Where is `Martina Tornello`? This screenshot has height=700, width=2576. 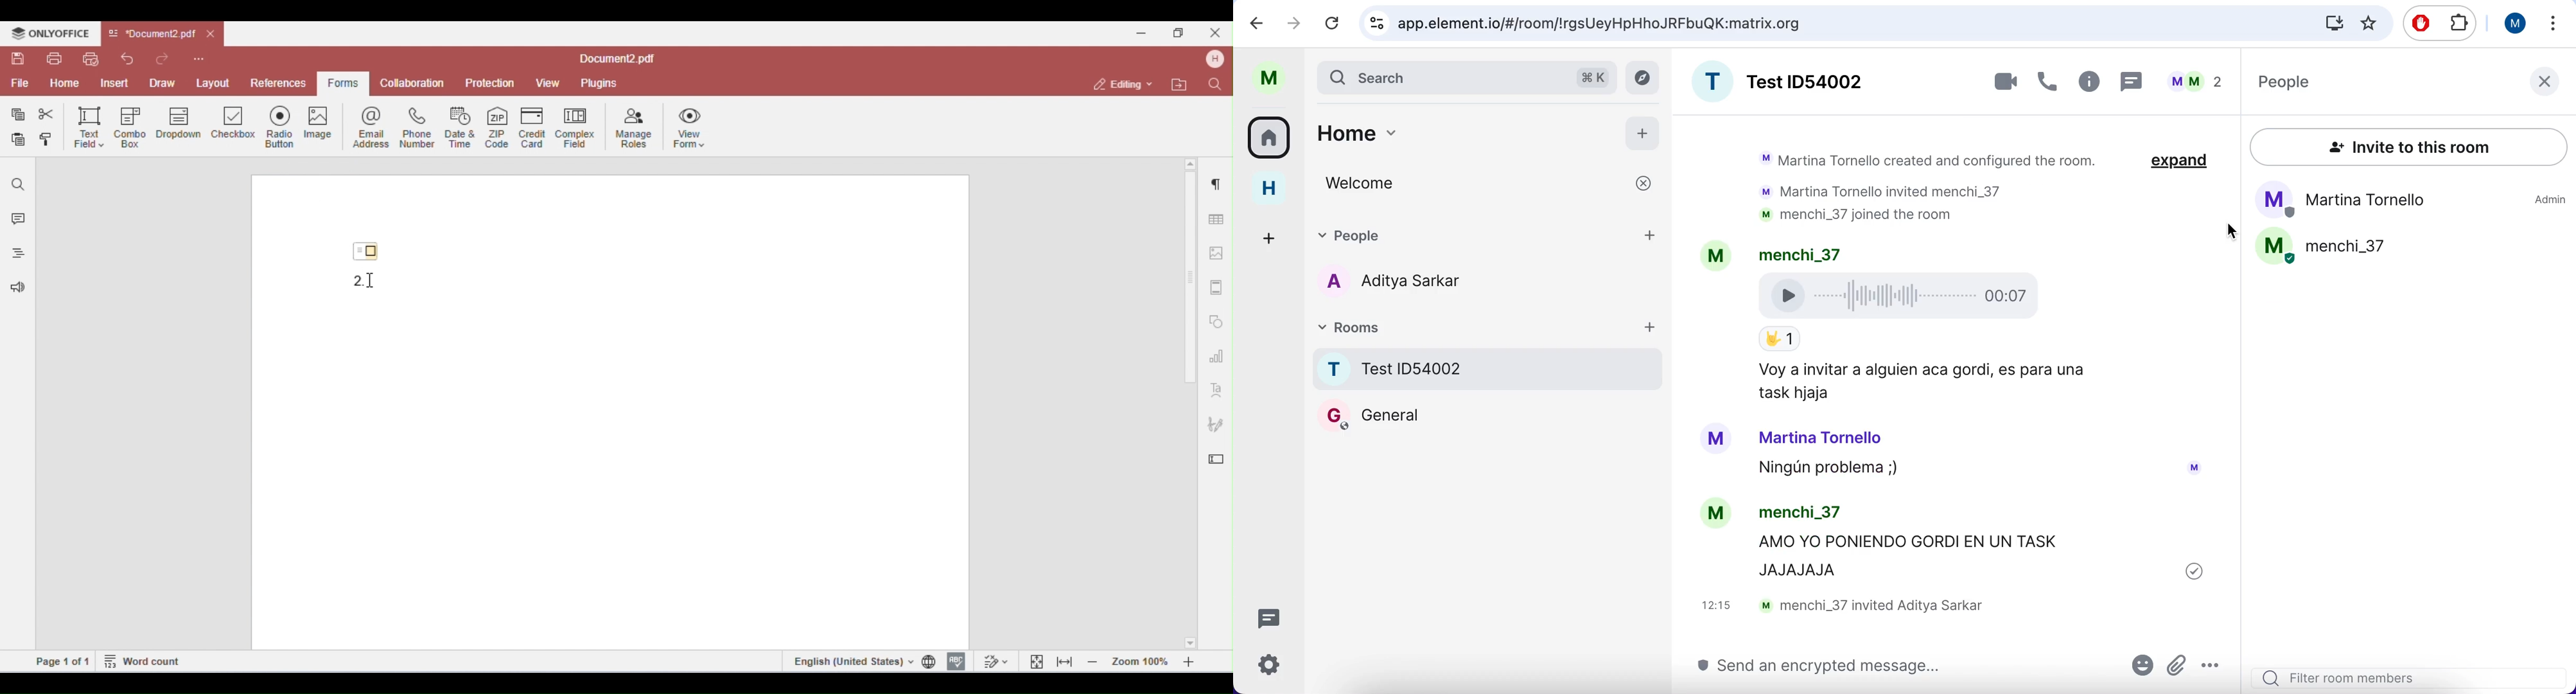
Martina Tornello is located at coordinates (1825, 435).